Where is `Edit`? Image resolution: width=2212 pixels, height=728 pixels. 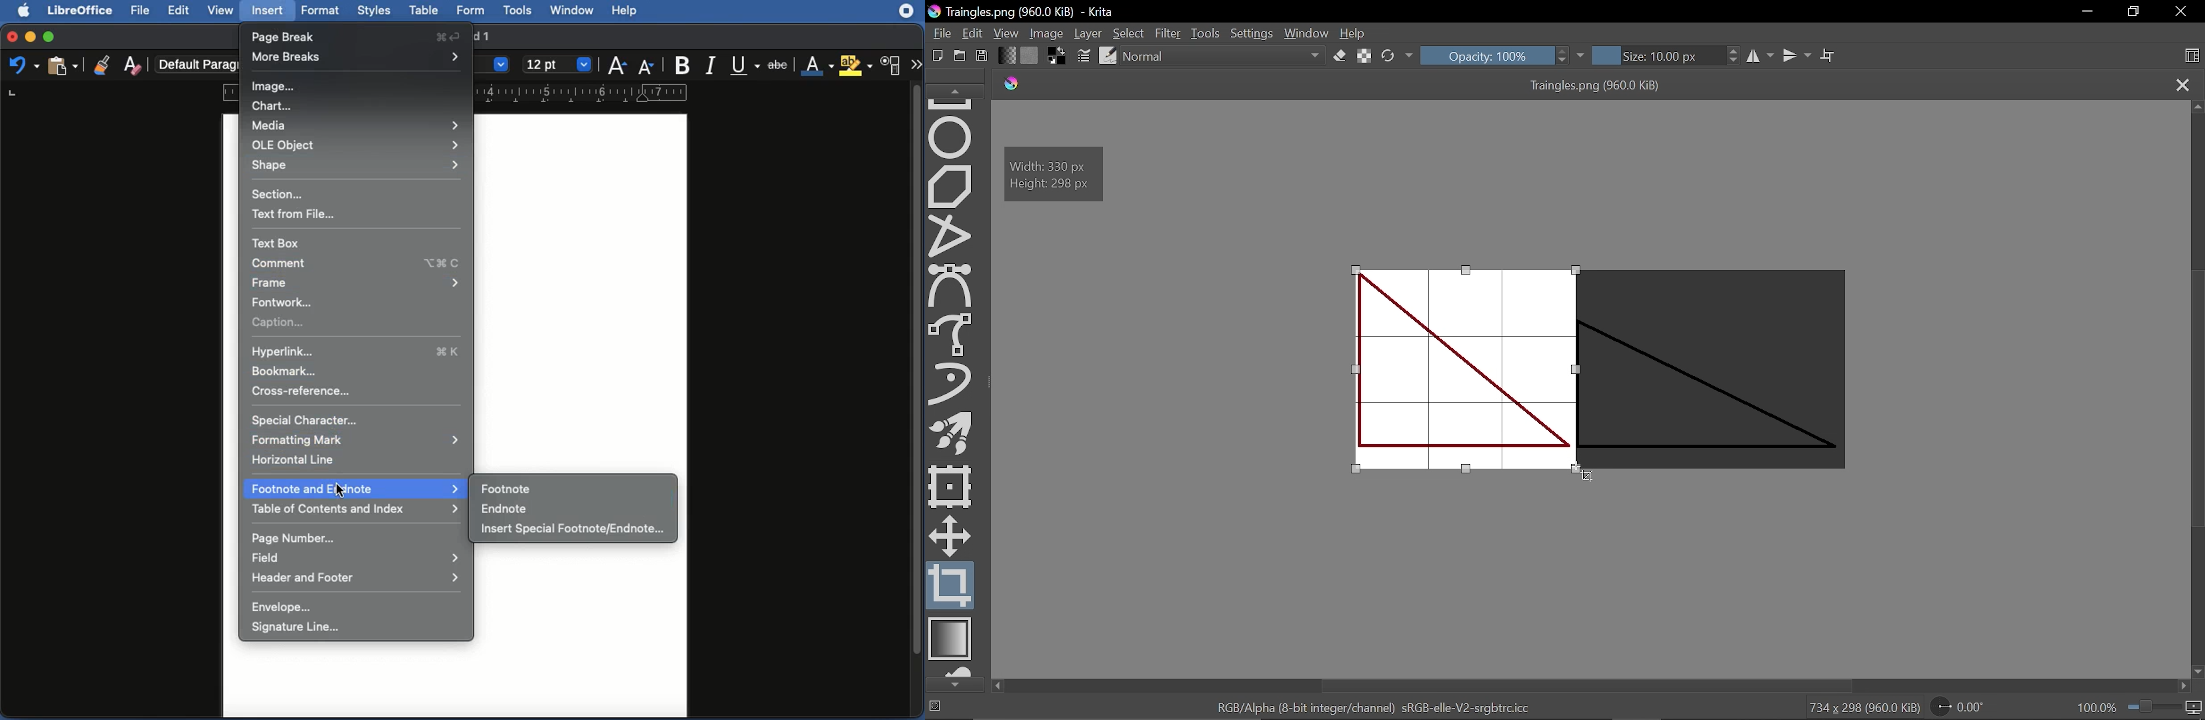
Edit is located at coordinates (178, 10).